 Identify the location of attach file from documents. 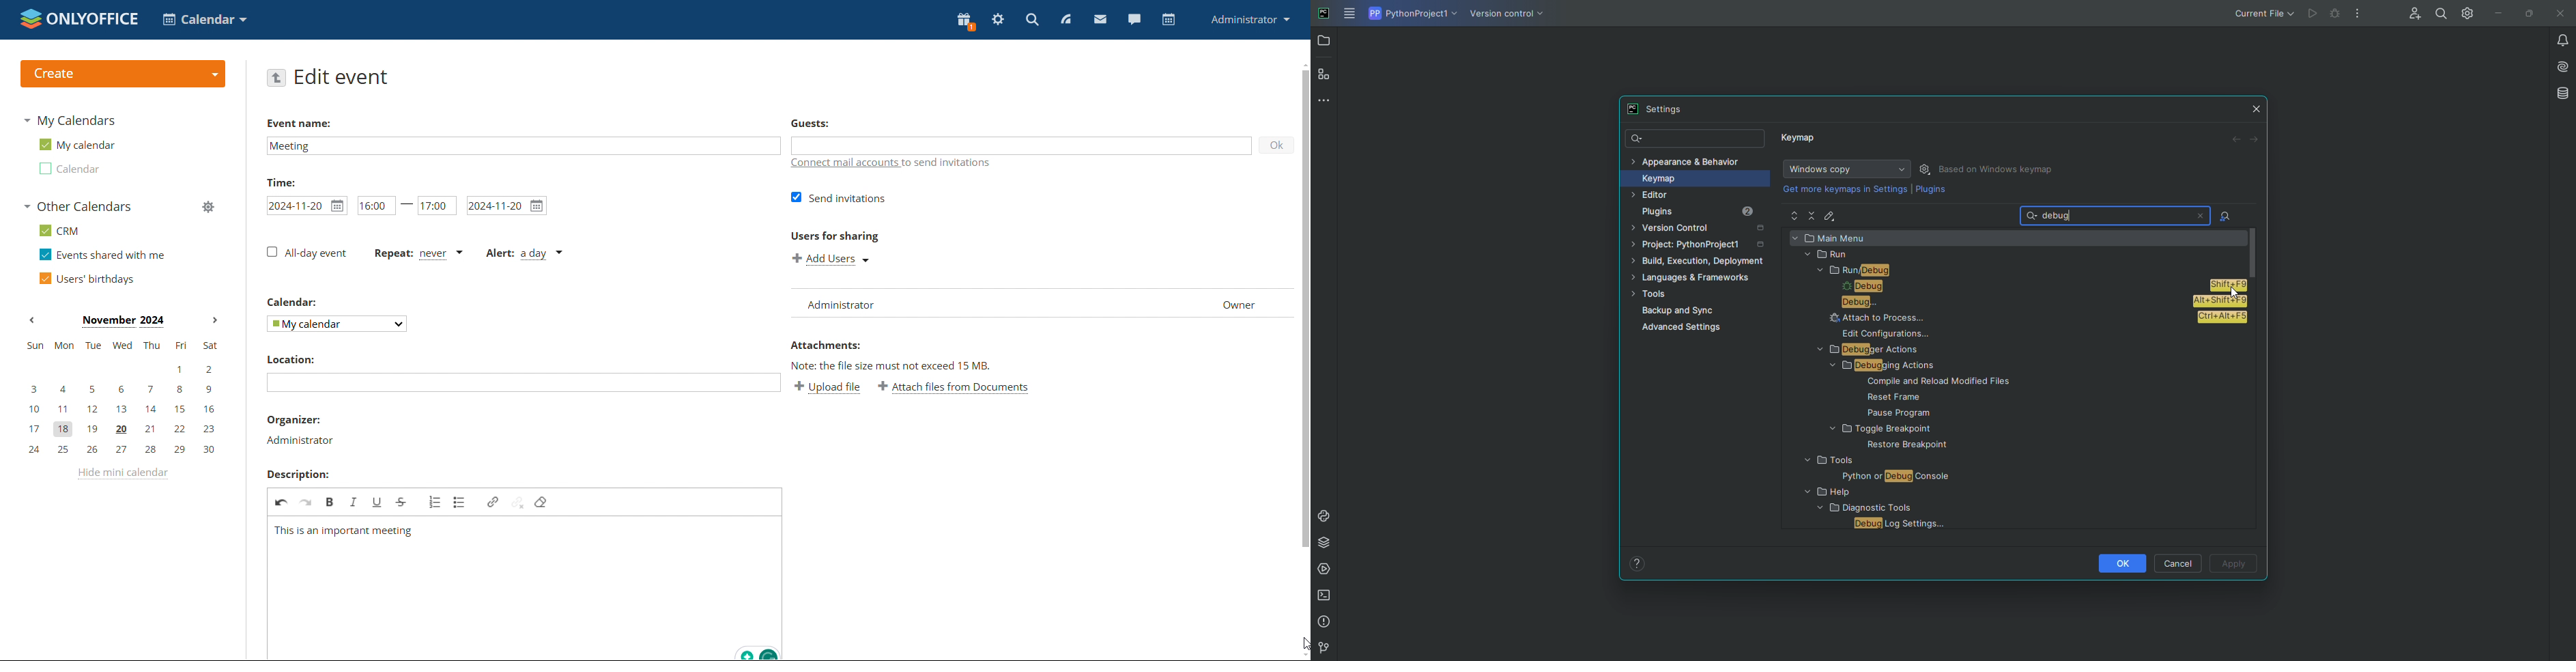
(954, 389).